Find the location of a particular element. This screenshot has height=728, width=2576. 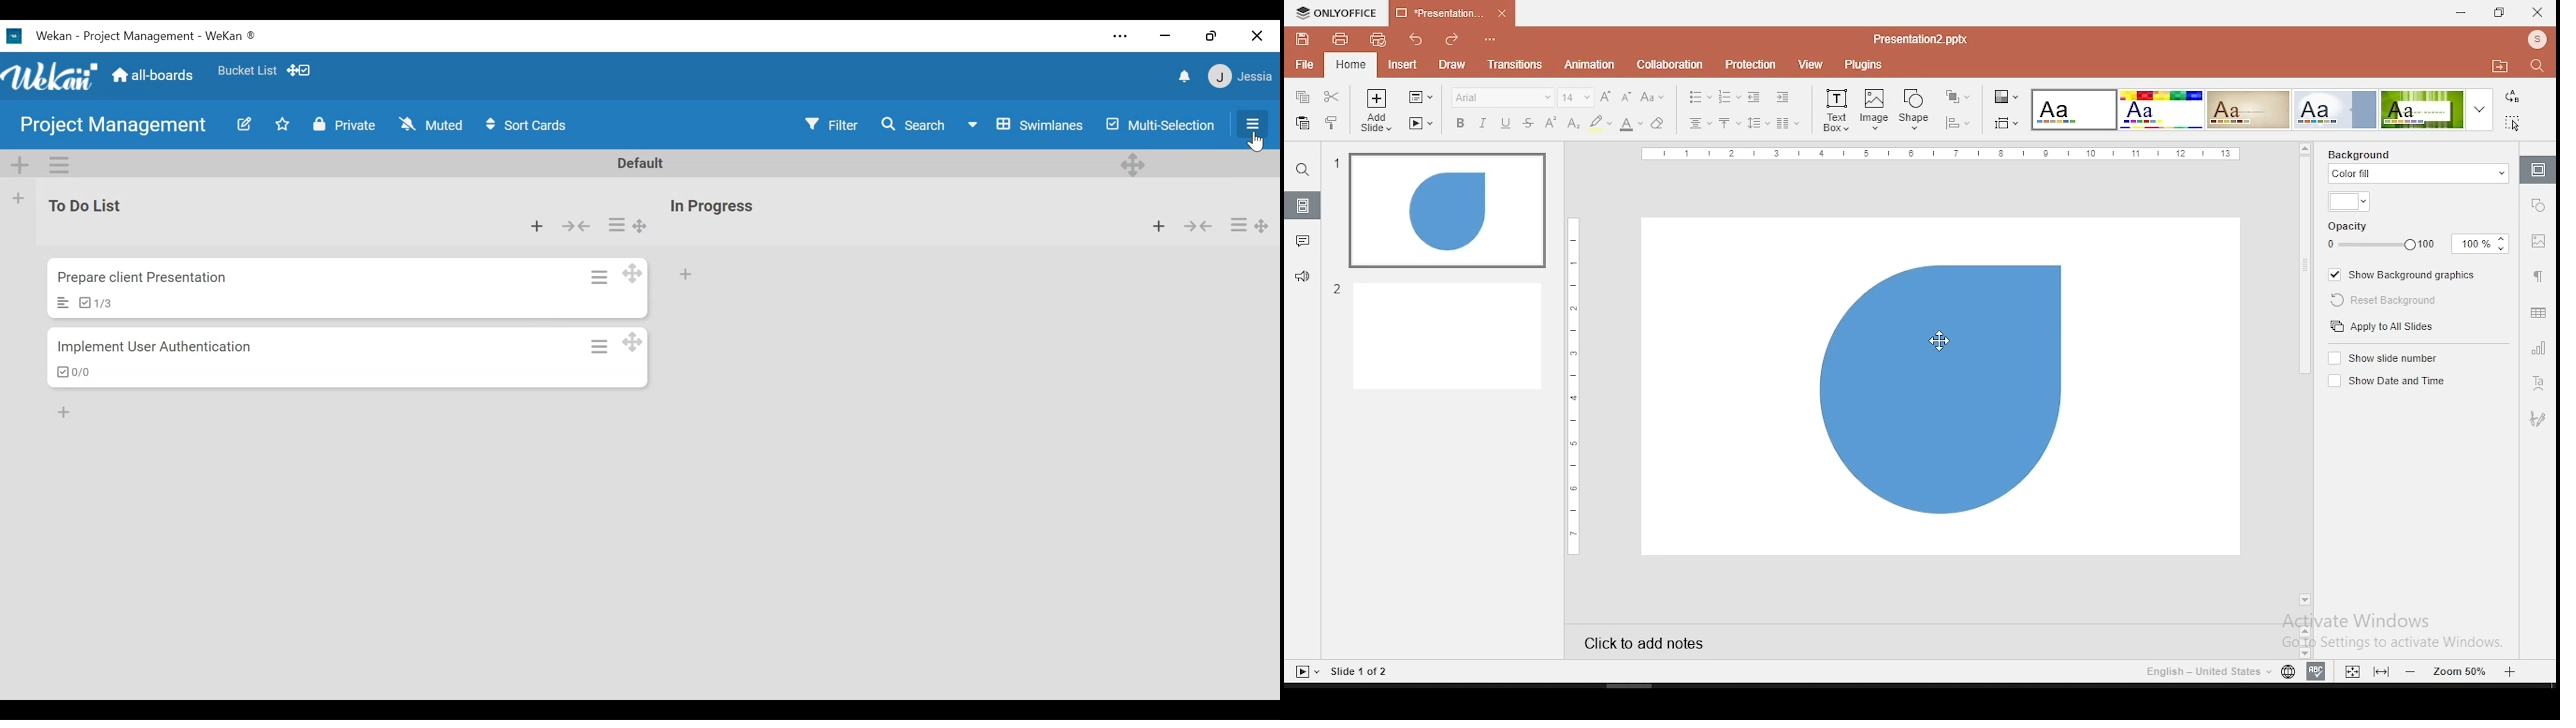

print file is located at coordinates (1339, 40).